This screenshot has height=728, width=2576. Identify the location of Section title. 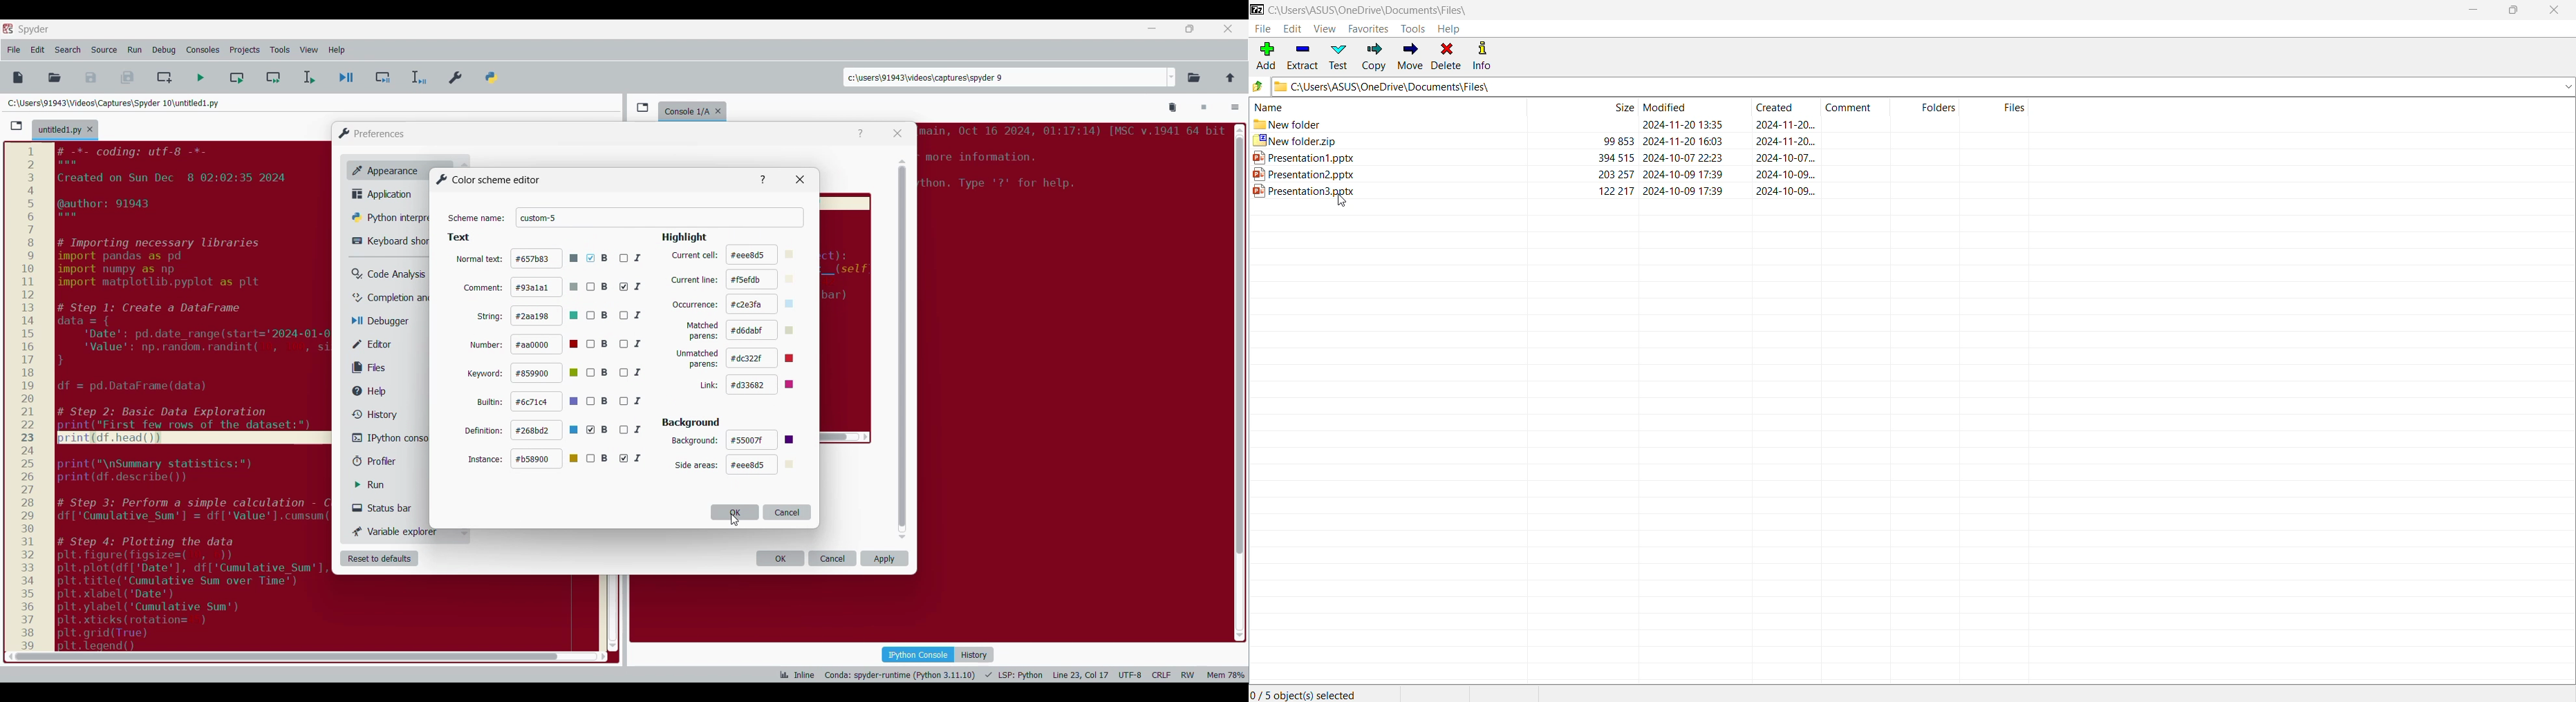
(691, 422).